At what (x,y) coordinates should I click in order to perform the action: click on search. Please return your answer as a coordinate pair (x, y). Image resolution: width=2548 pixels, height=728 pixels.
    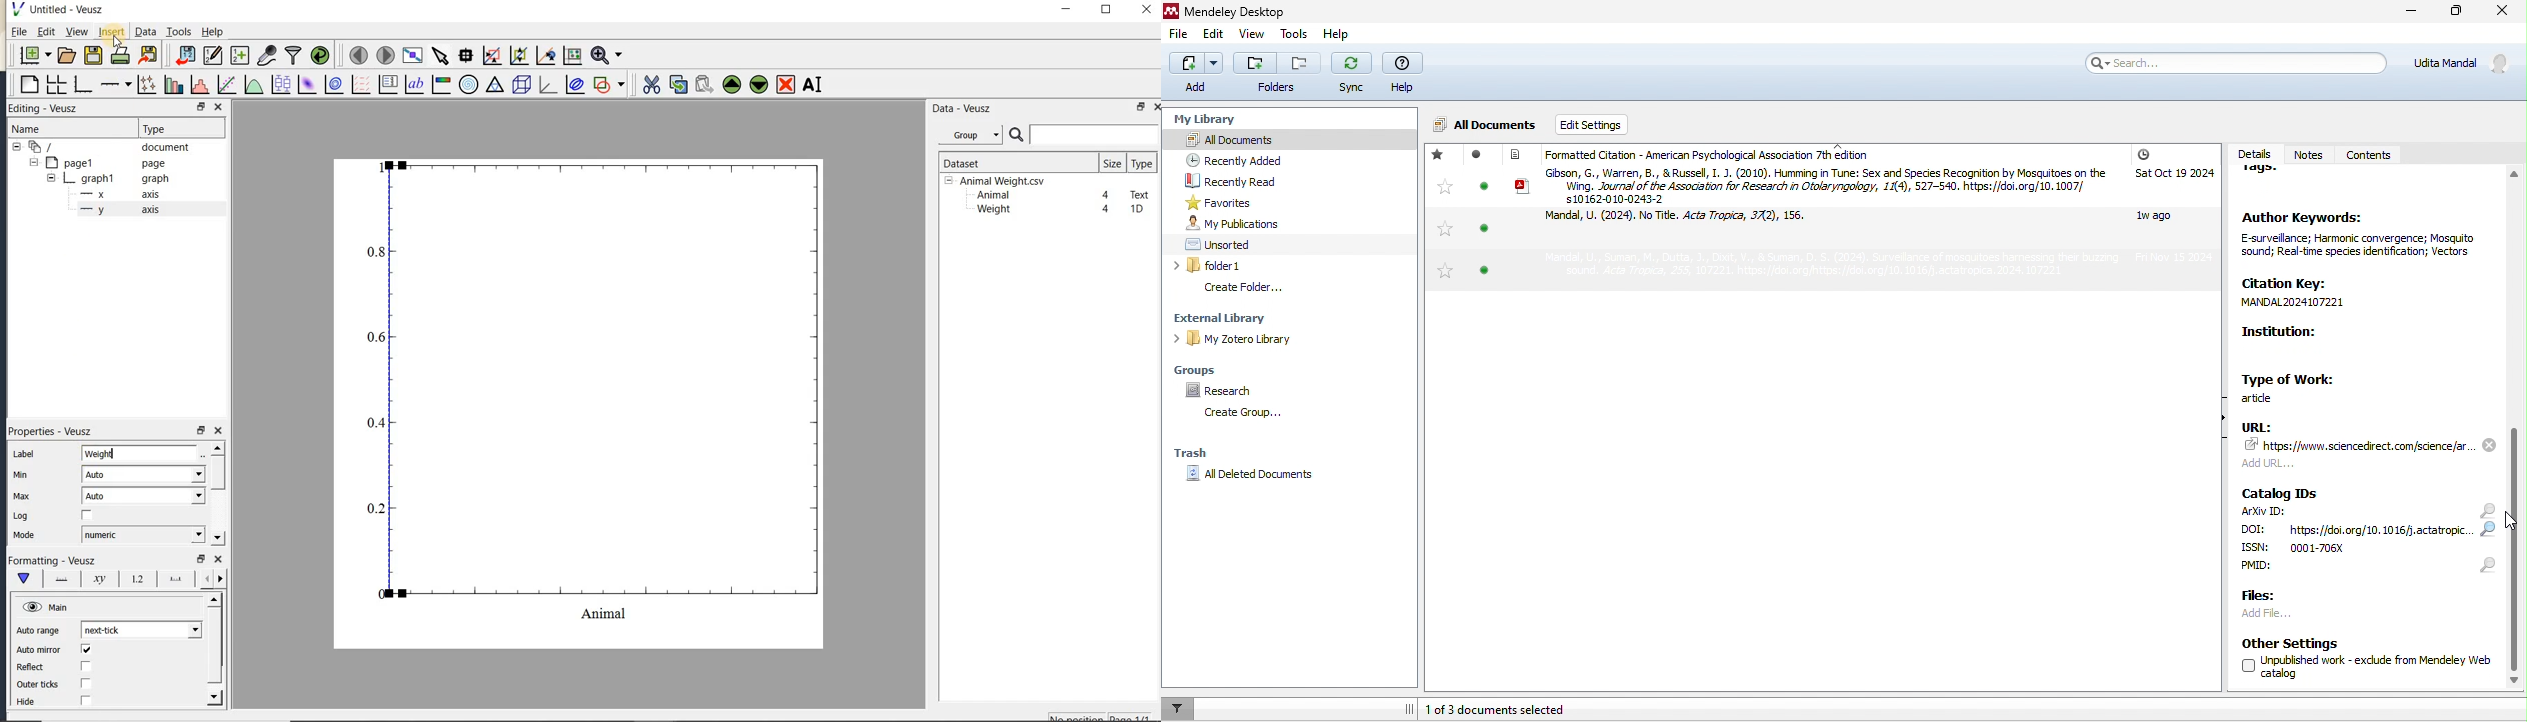
    Looking at the image, I should click on (2490, 538).